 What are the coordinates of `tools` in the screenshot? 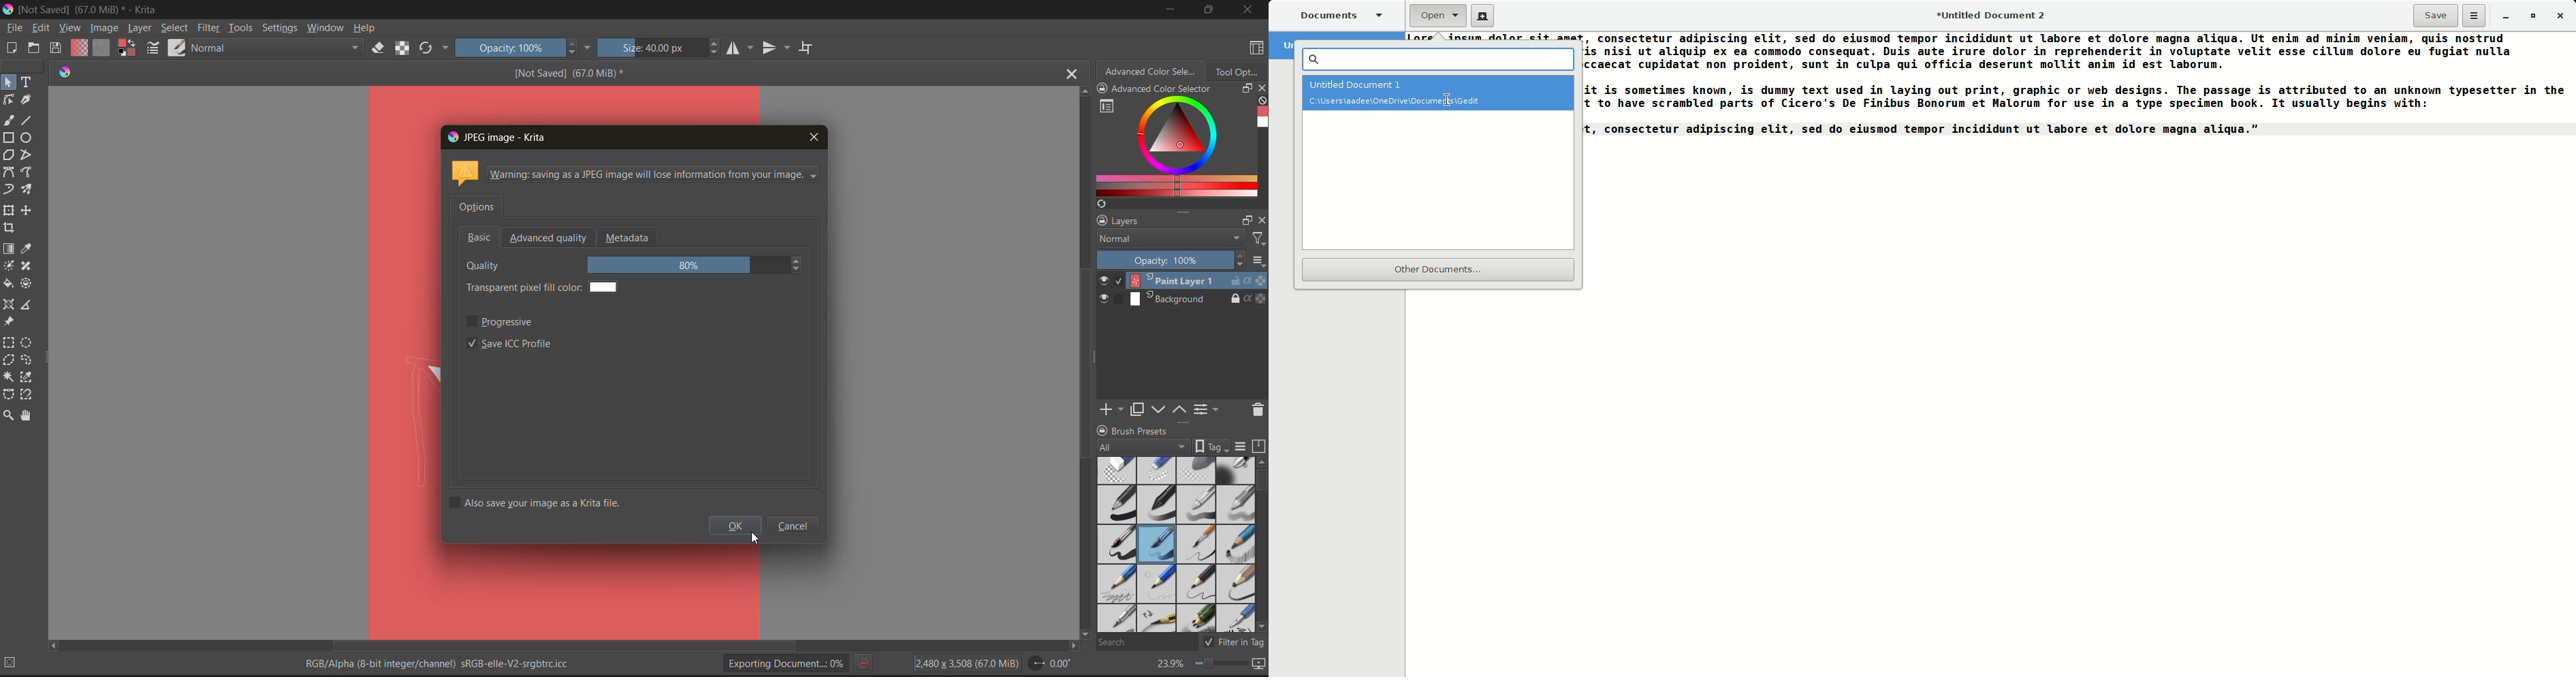 It's located at (8, 414).